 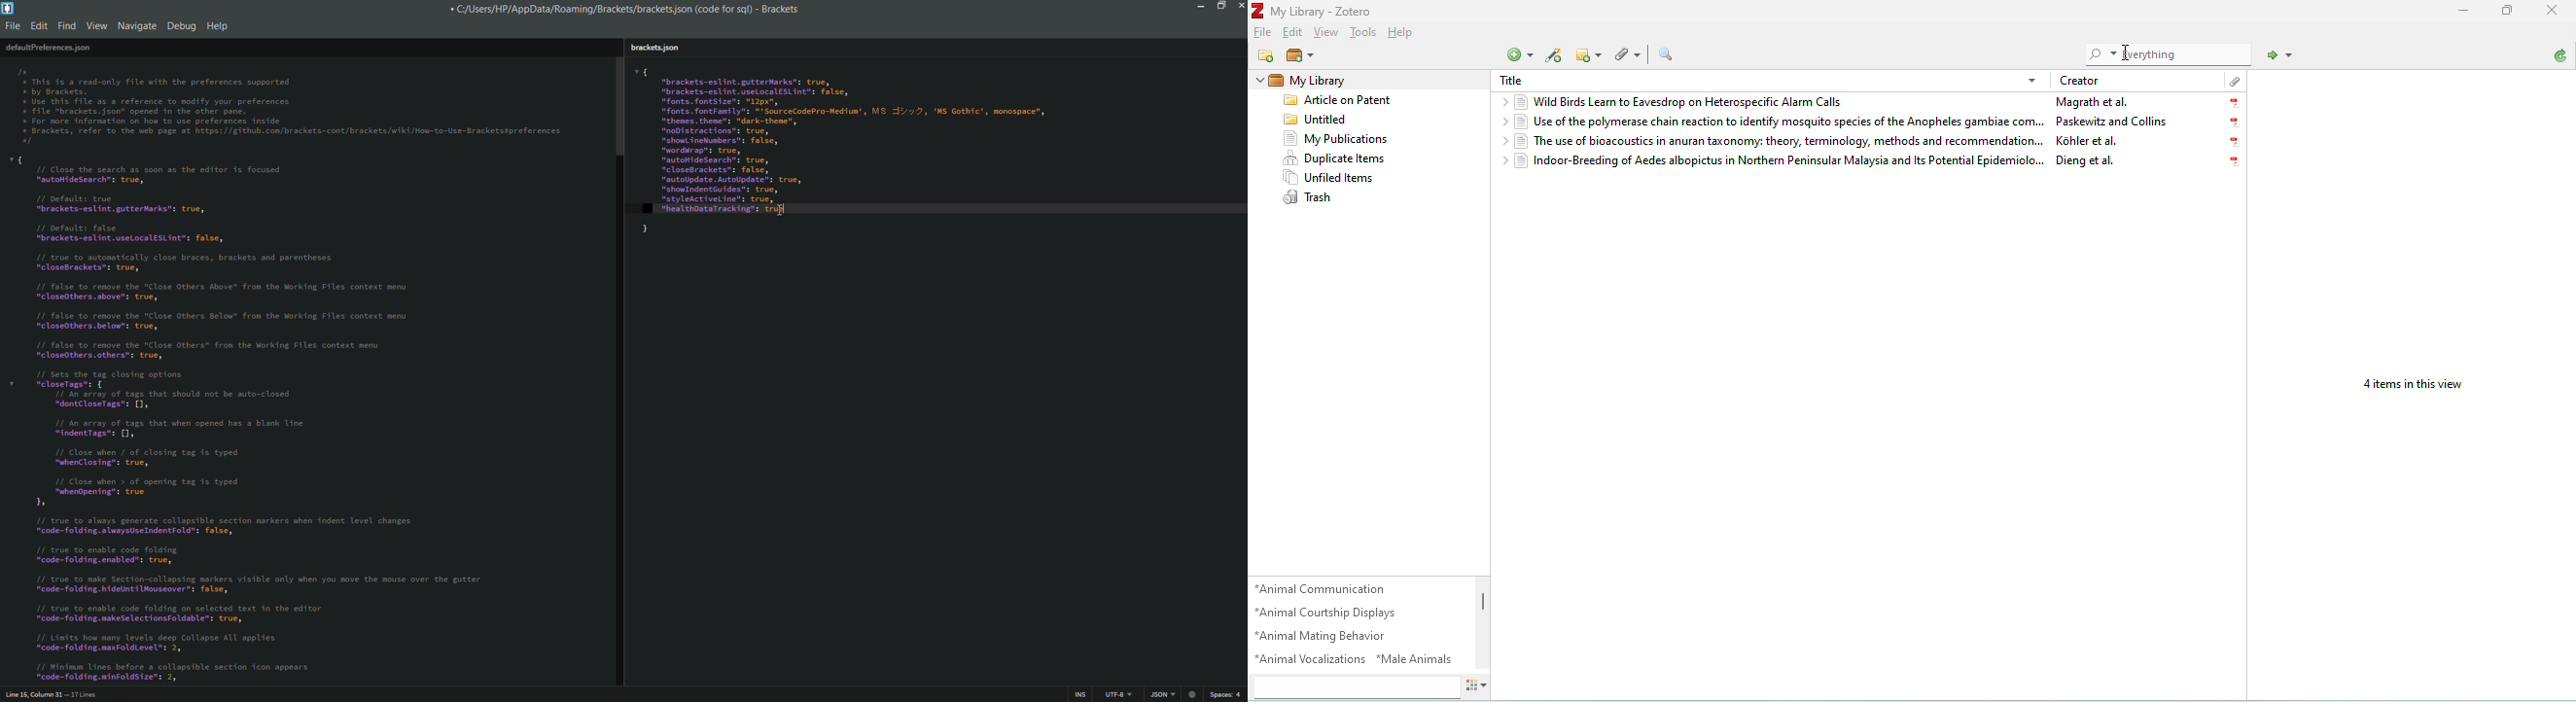 What do you see at coordinates (1325, 589) in the screenshot?
I see `*Animal Communication` at bounding box center [1325, 589].